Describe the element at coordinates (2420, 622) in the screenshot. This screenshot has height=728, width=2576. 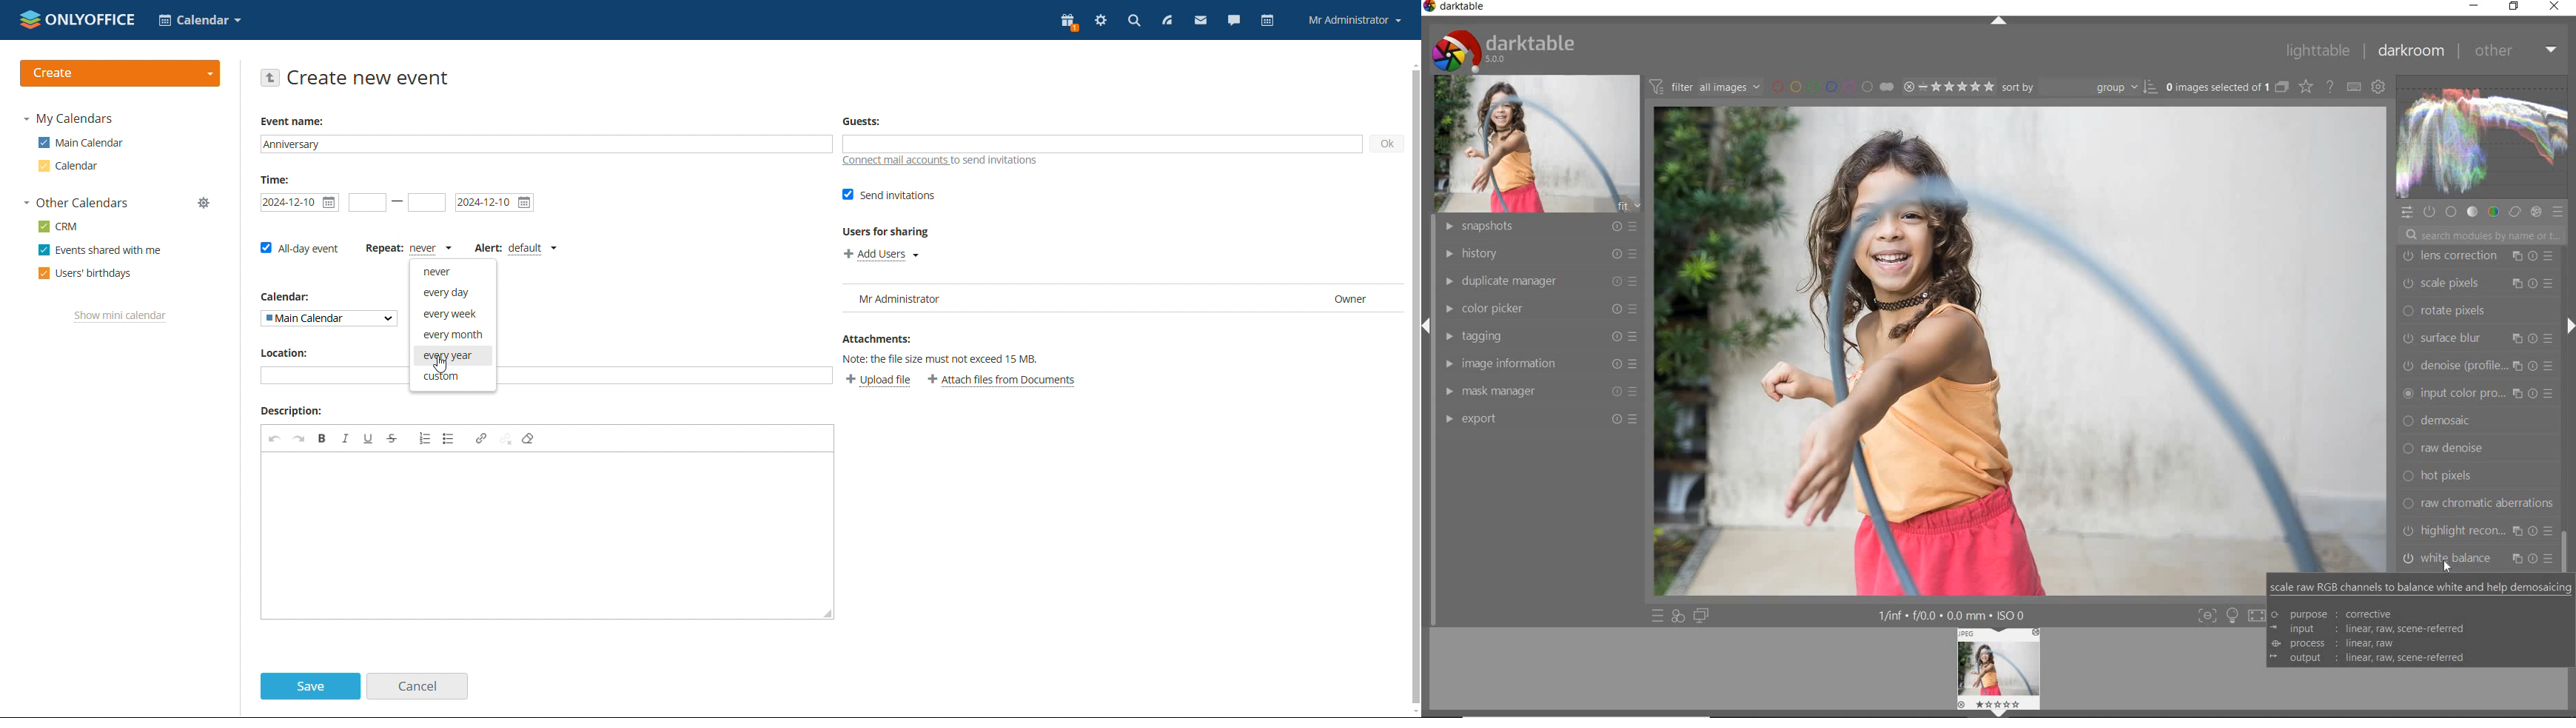
I see `SCALE RAW RGB CHANNELS TO BALANCE WHITE AND HELP DEMOSAICING` at that location.